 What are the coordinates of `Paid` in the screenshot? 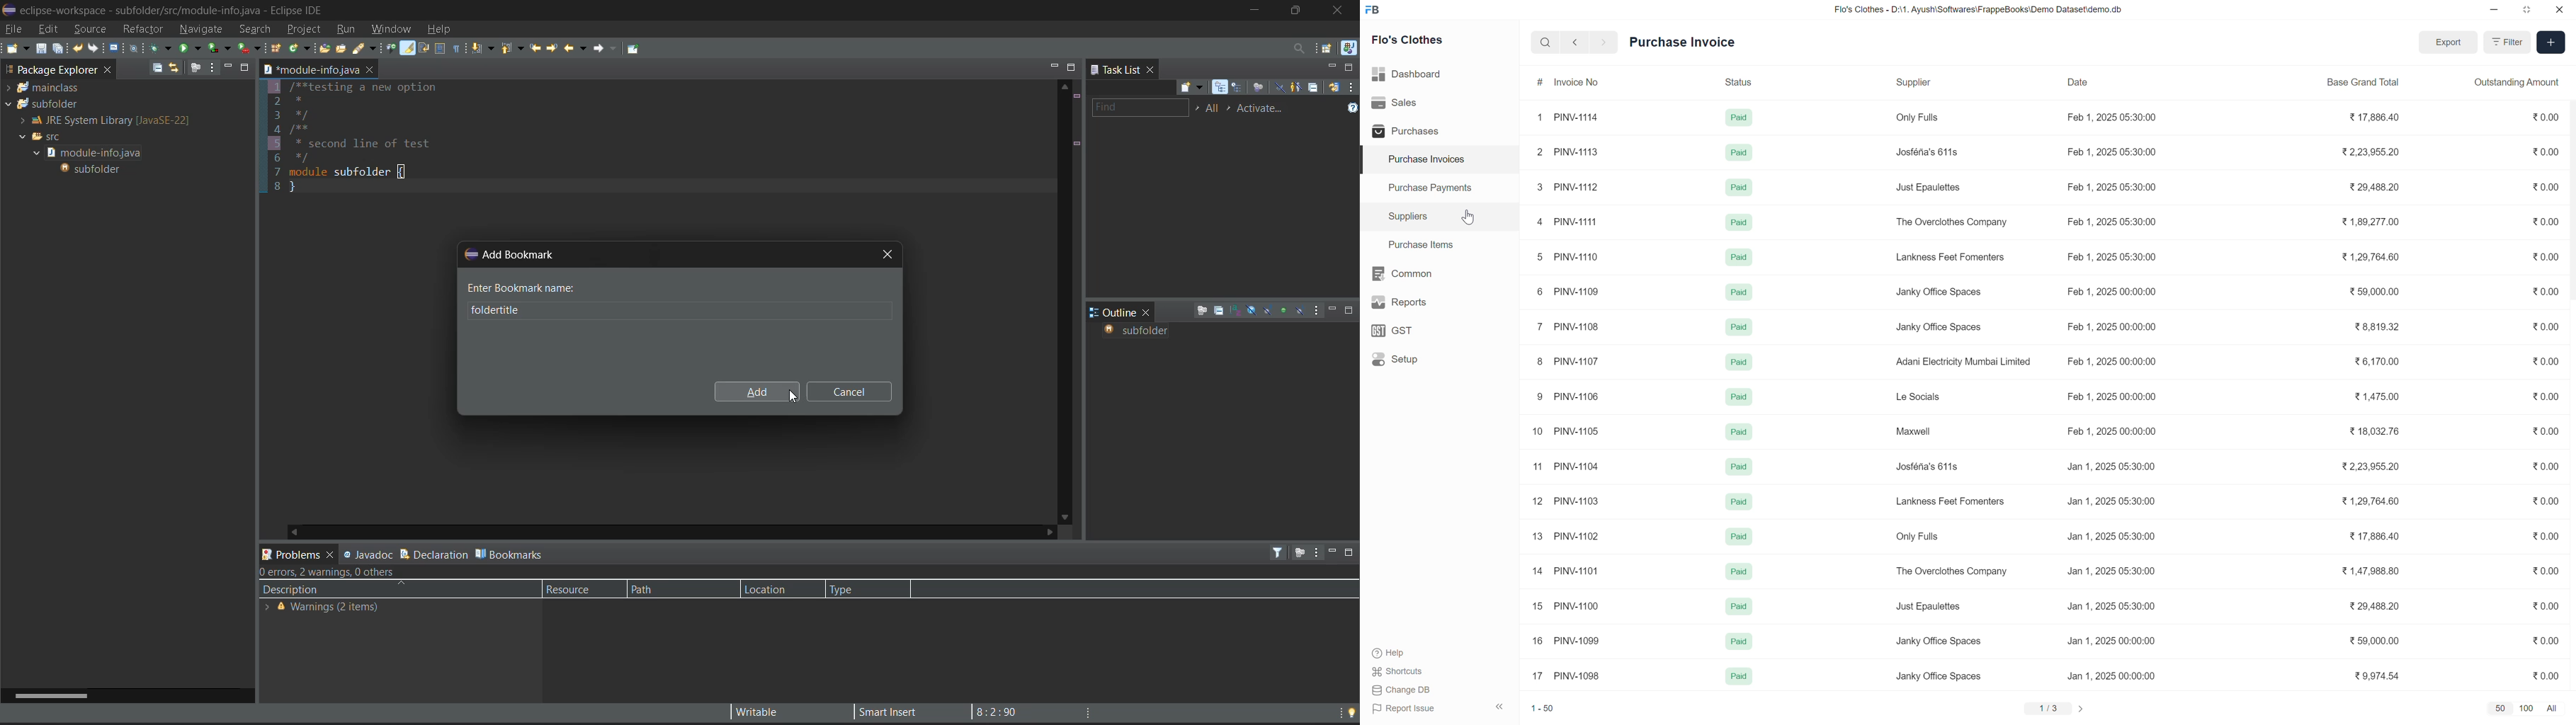 It's located at (1739, 606).